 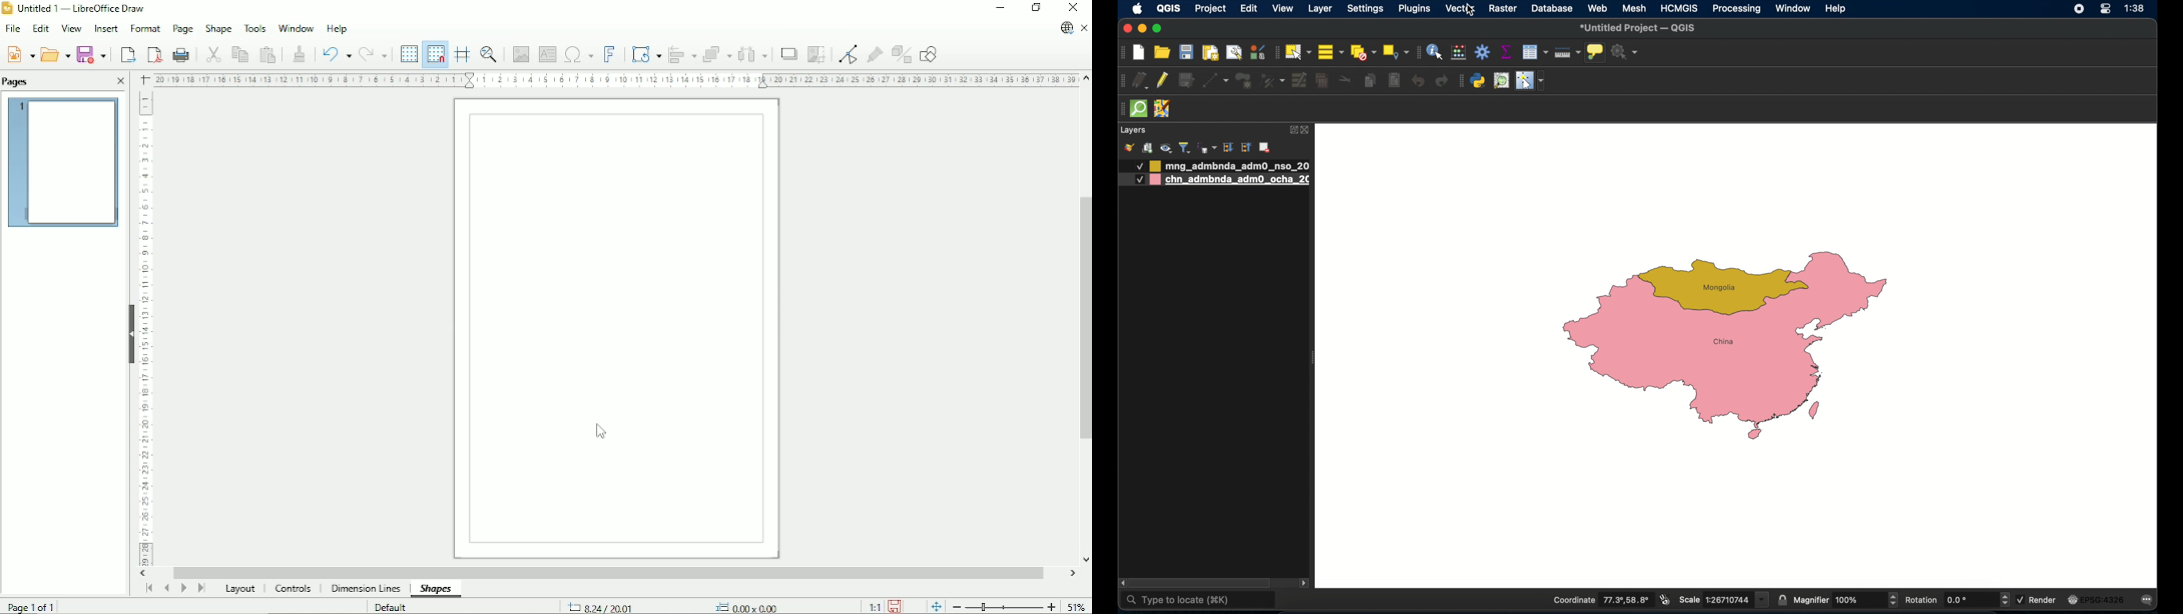 What do you see at coordinates (1085, 318) in the screenshot?
I see `Vertical scrollbar` at bounding box center [1085, 318].